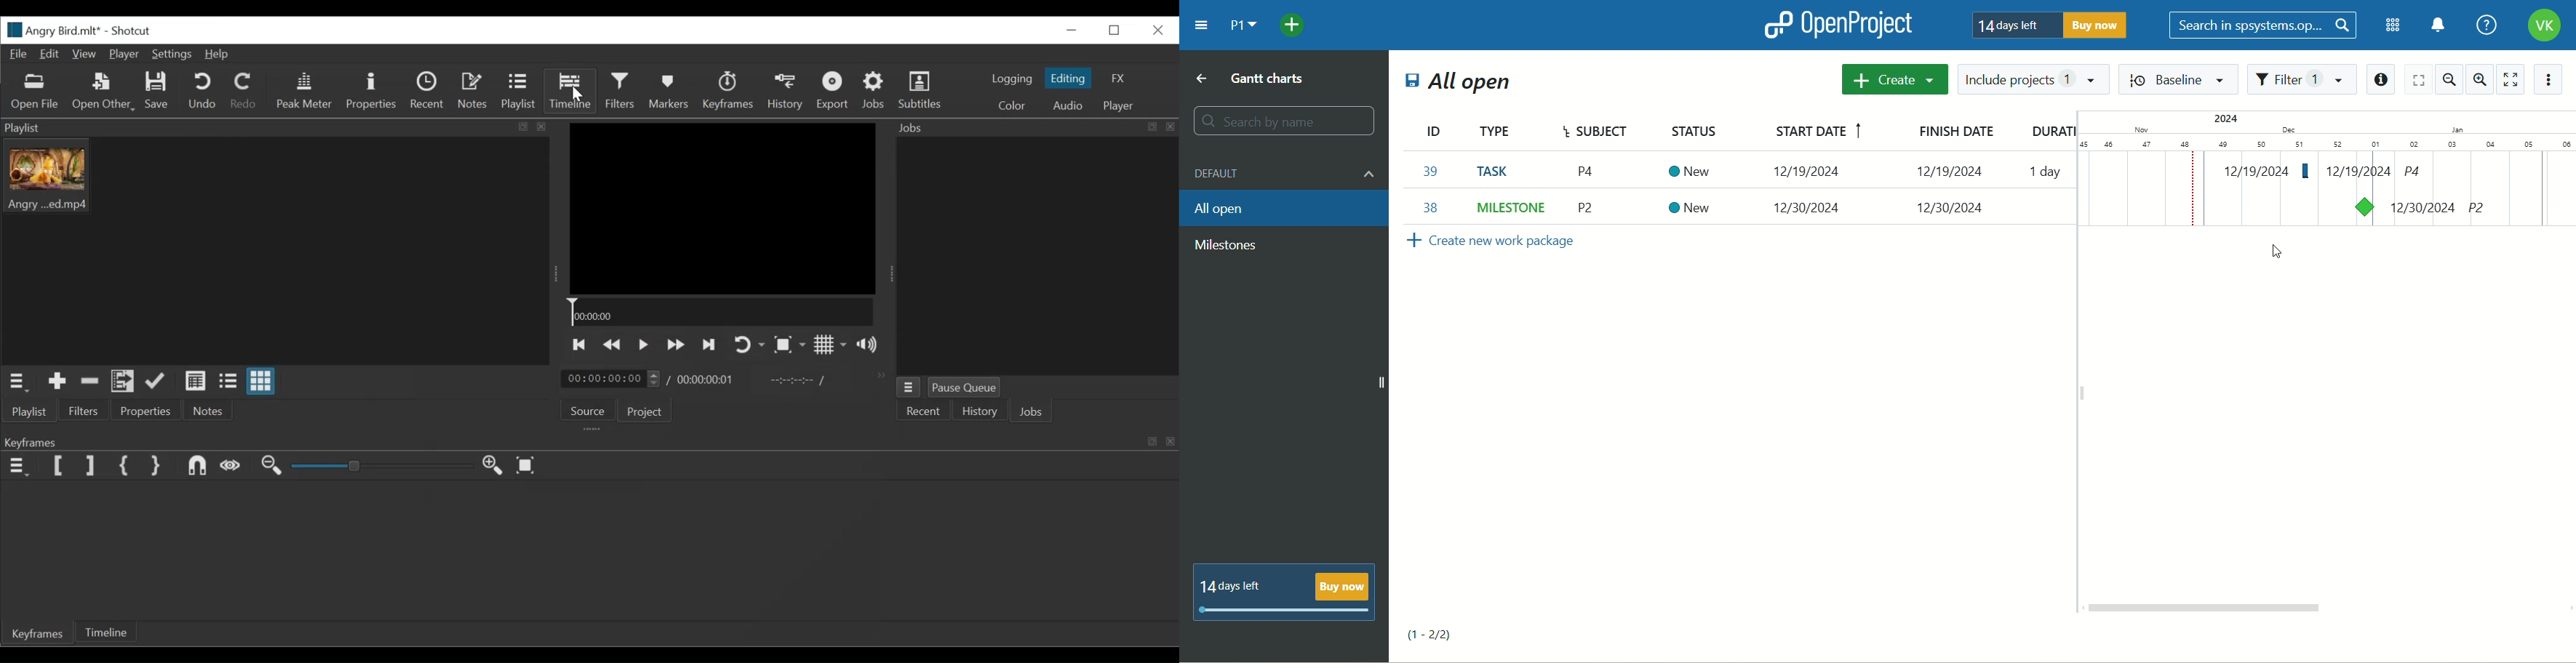  I want to click on menu, so click(1203, 25).